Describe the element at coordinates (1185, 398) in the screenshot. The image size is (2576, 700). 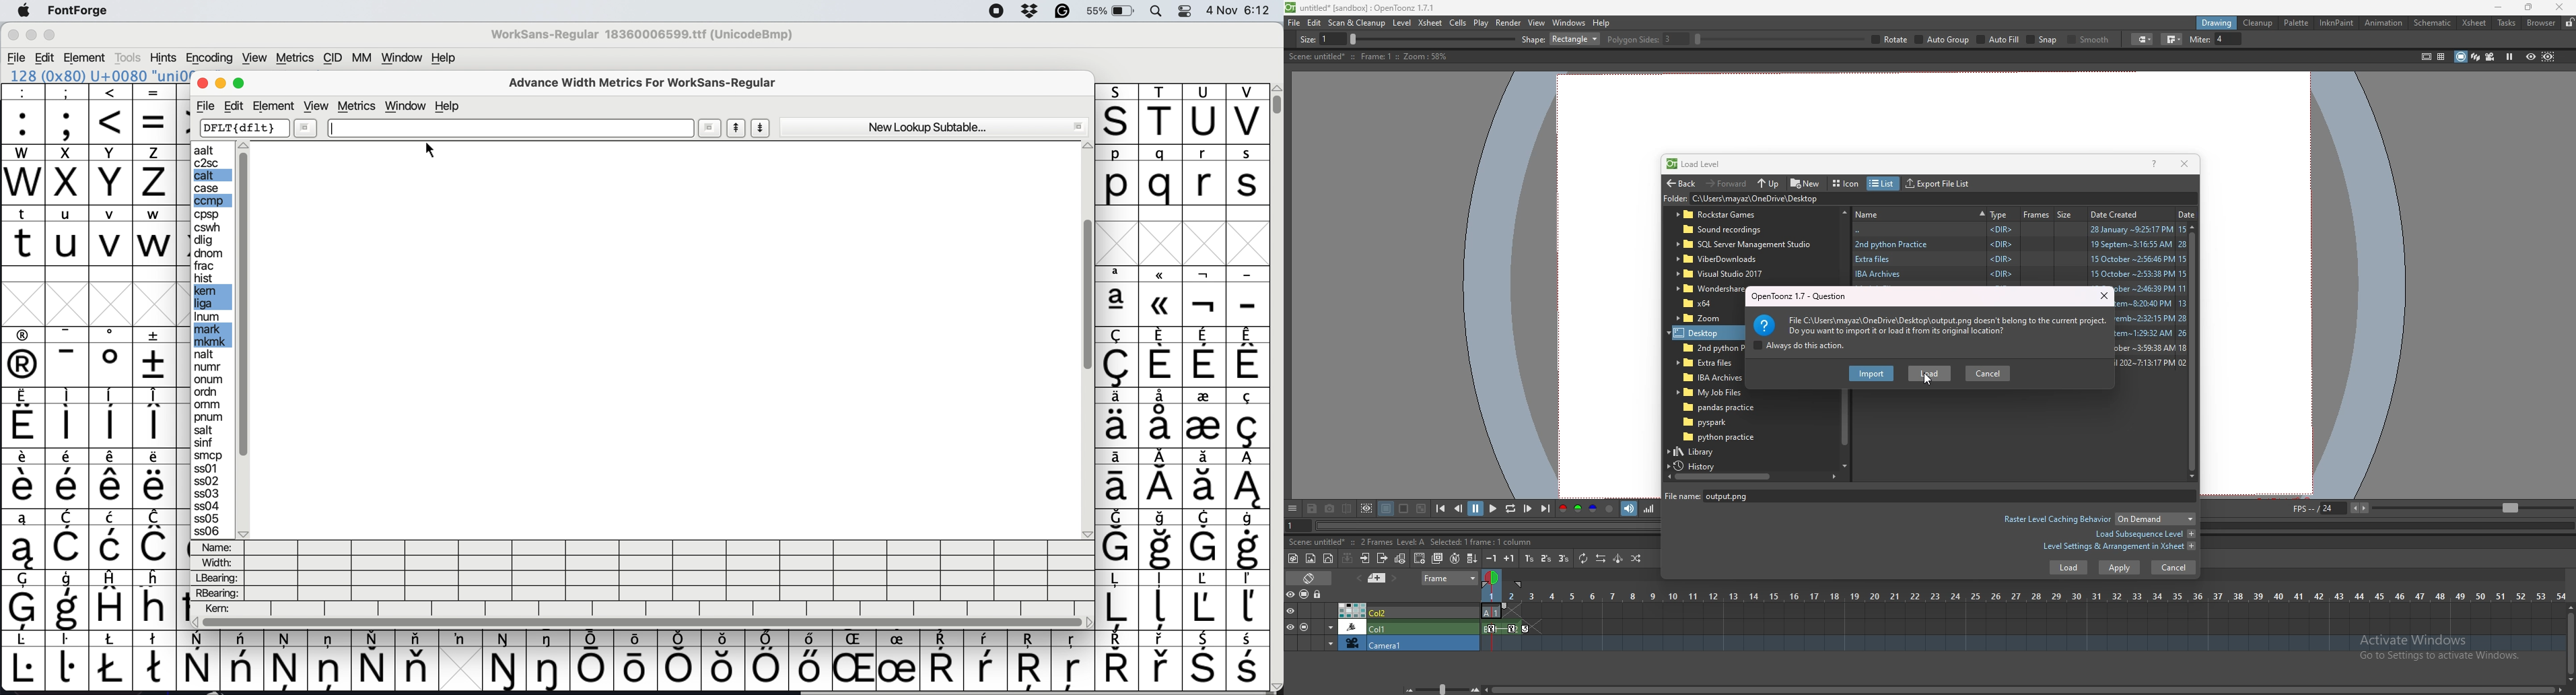
I see `special characters` at that location.